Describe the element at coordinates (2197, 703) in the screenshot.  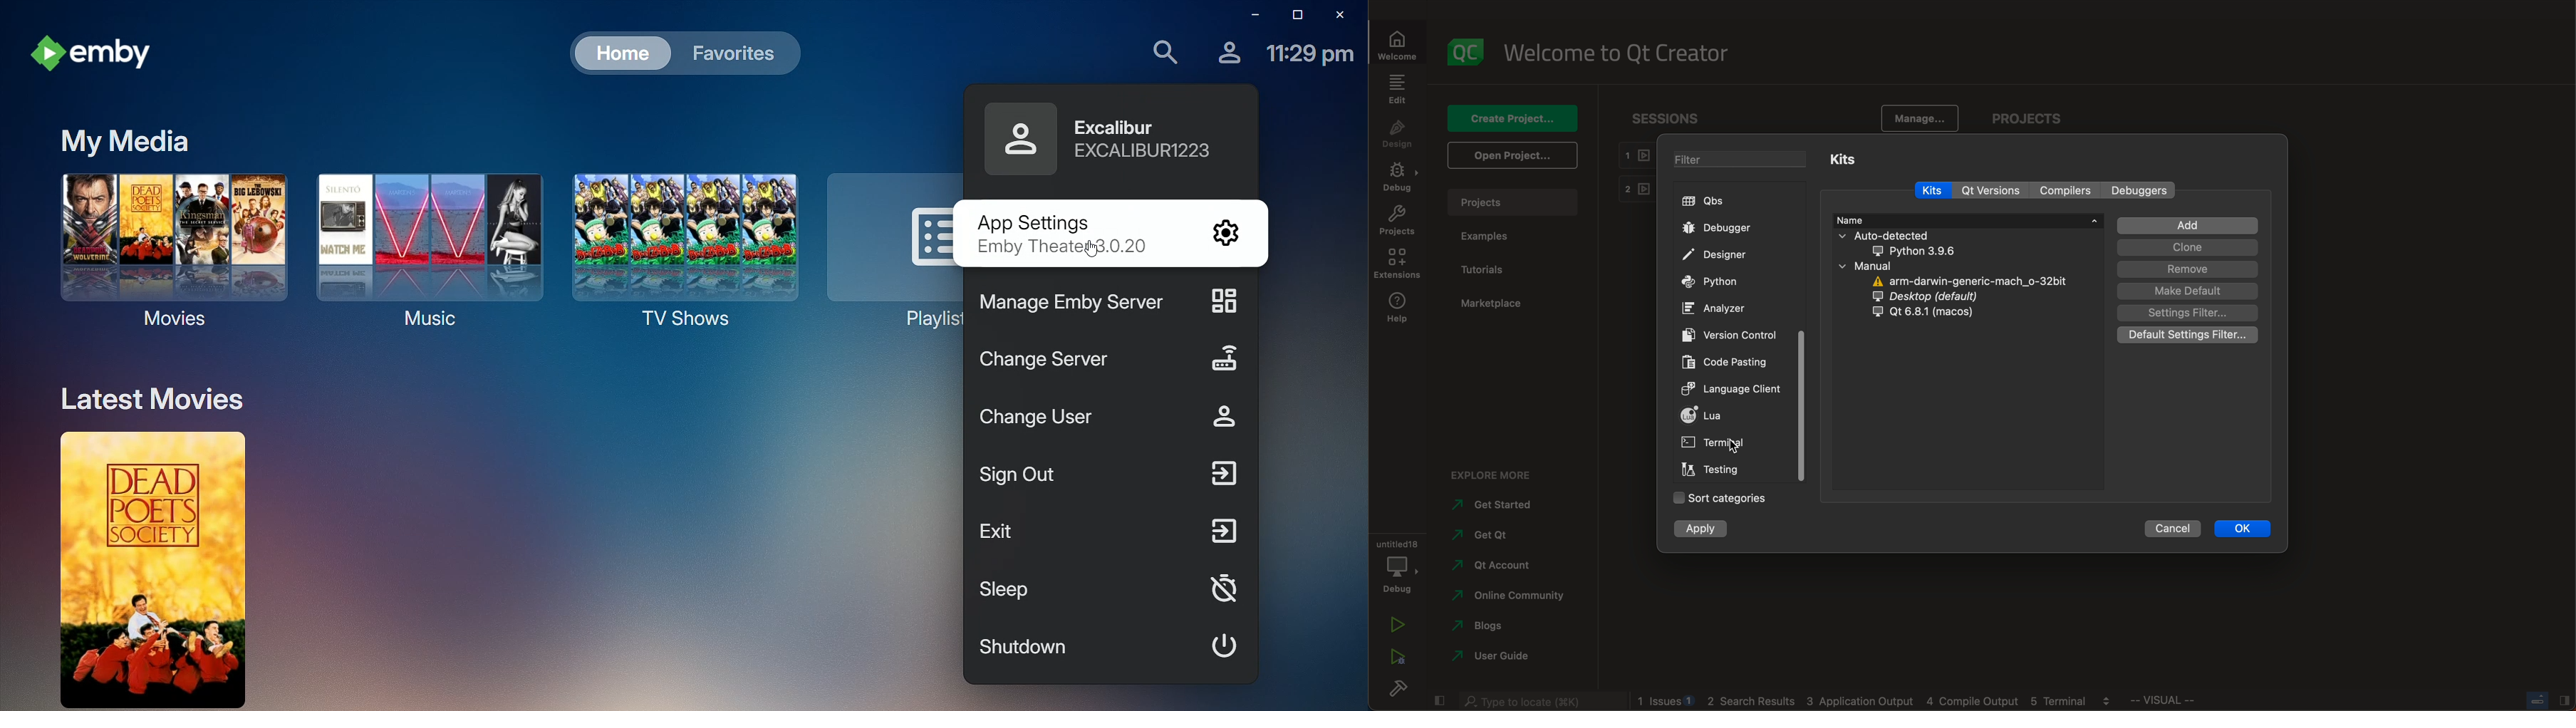
I see `visual` at that location.